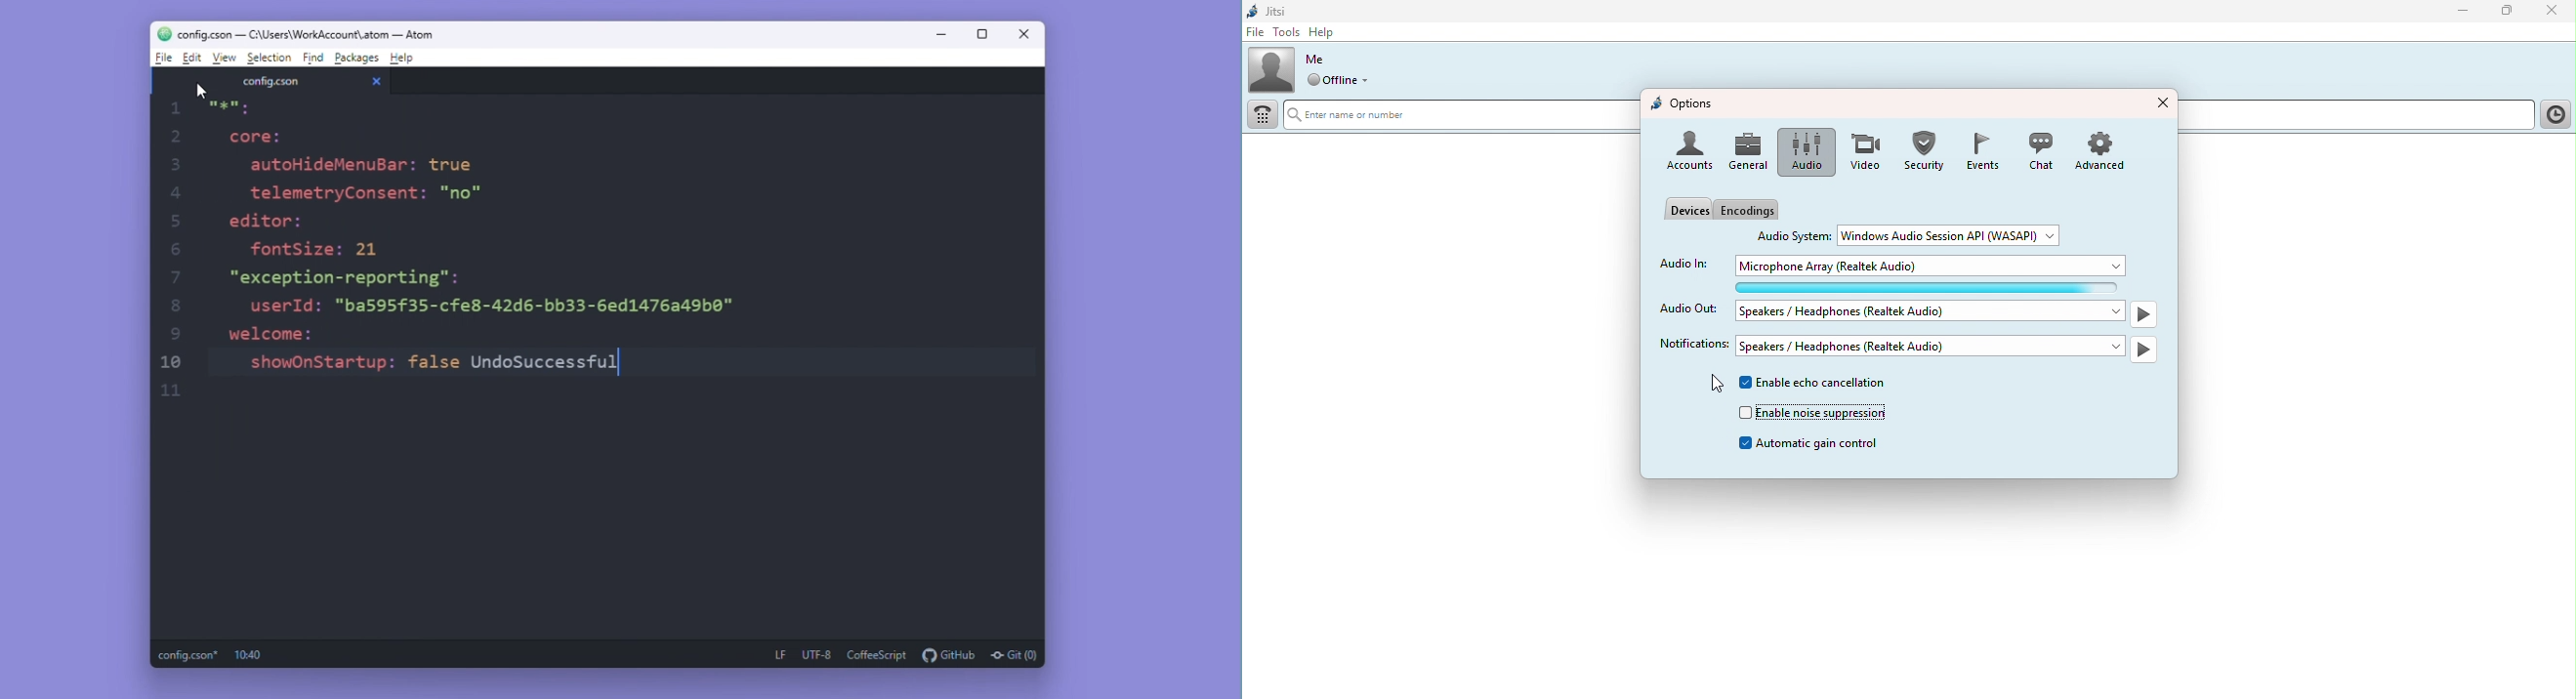 Image resolution: width=2576 pixels, height=700 pixels. I want to click on Close, so click(1028, 33).